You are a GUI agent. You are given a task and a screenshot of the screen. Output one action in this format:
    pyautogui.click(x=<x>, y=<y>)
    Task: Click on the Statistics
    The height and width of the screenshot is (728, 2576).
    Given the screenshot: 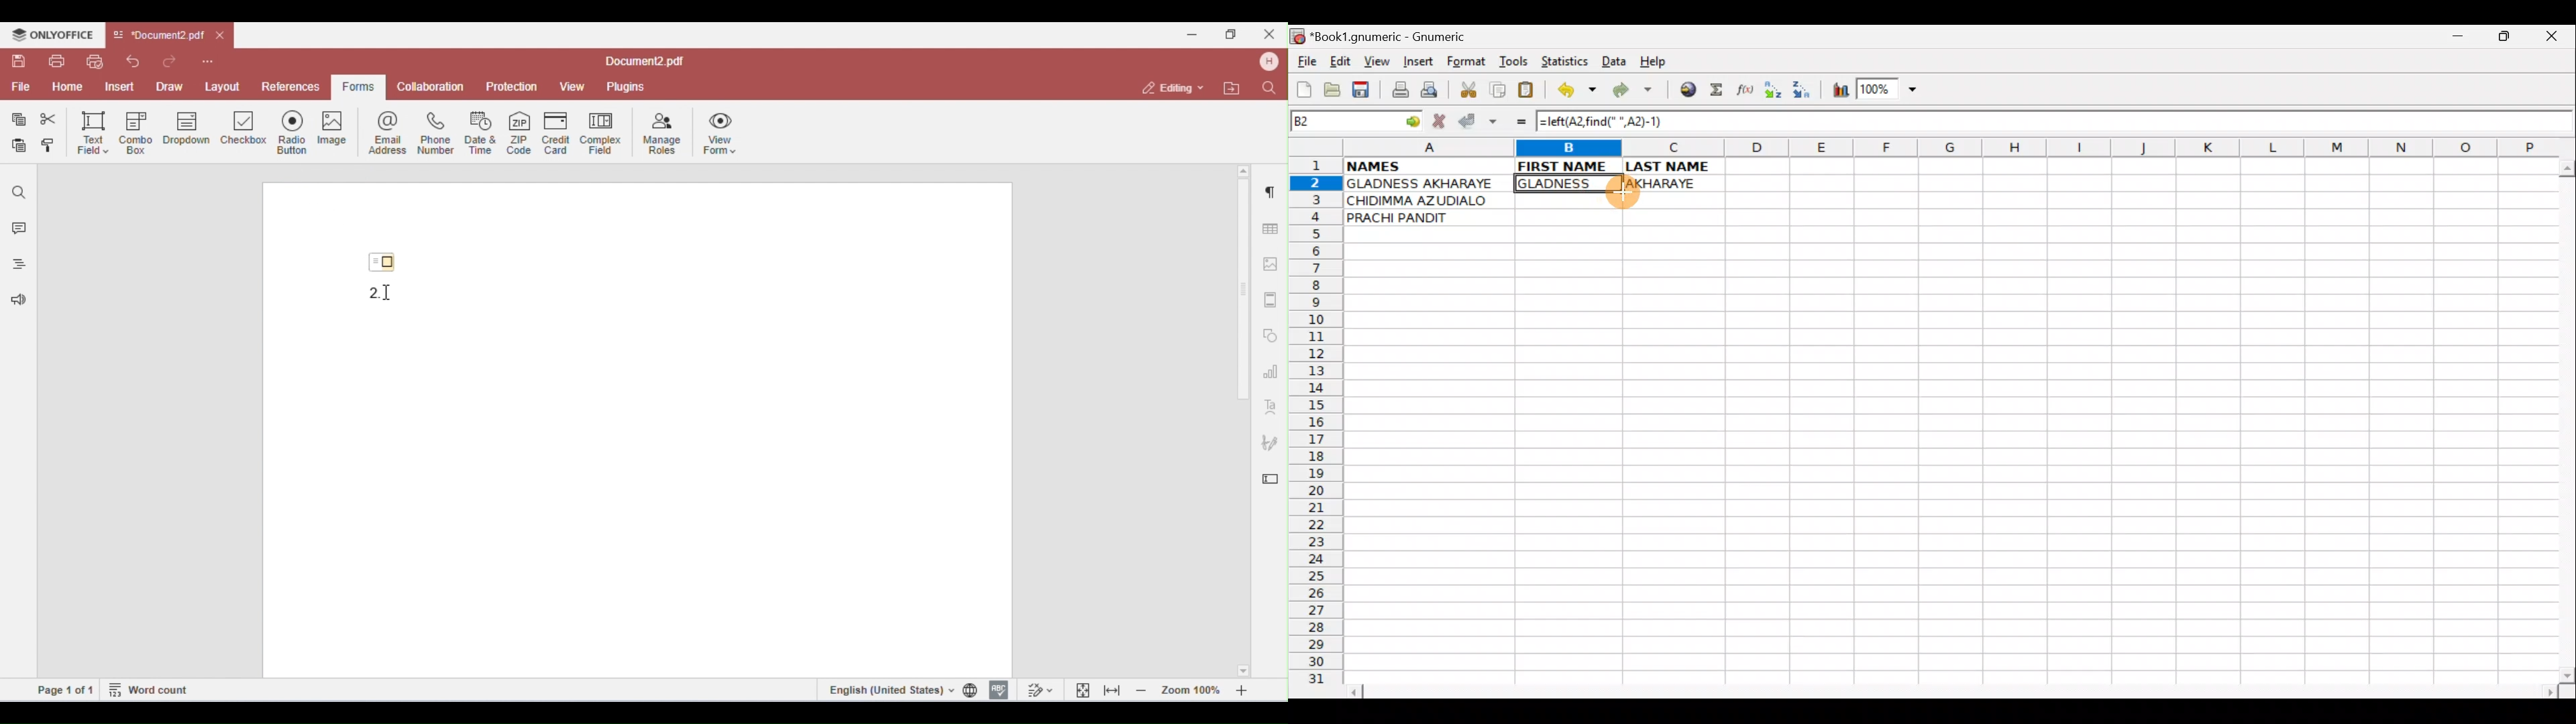 What is the action you would take?
    pyautogui.click(x=1568, y=60)
    